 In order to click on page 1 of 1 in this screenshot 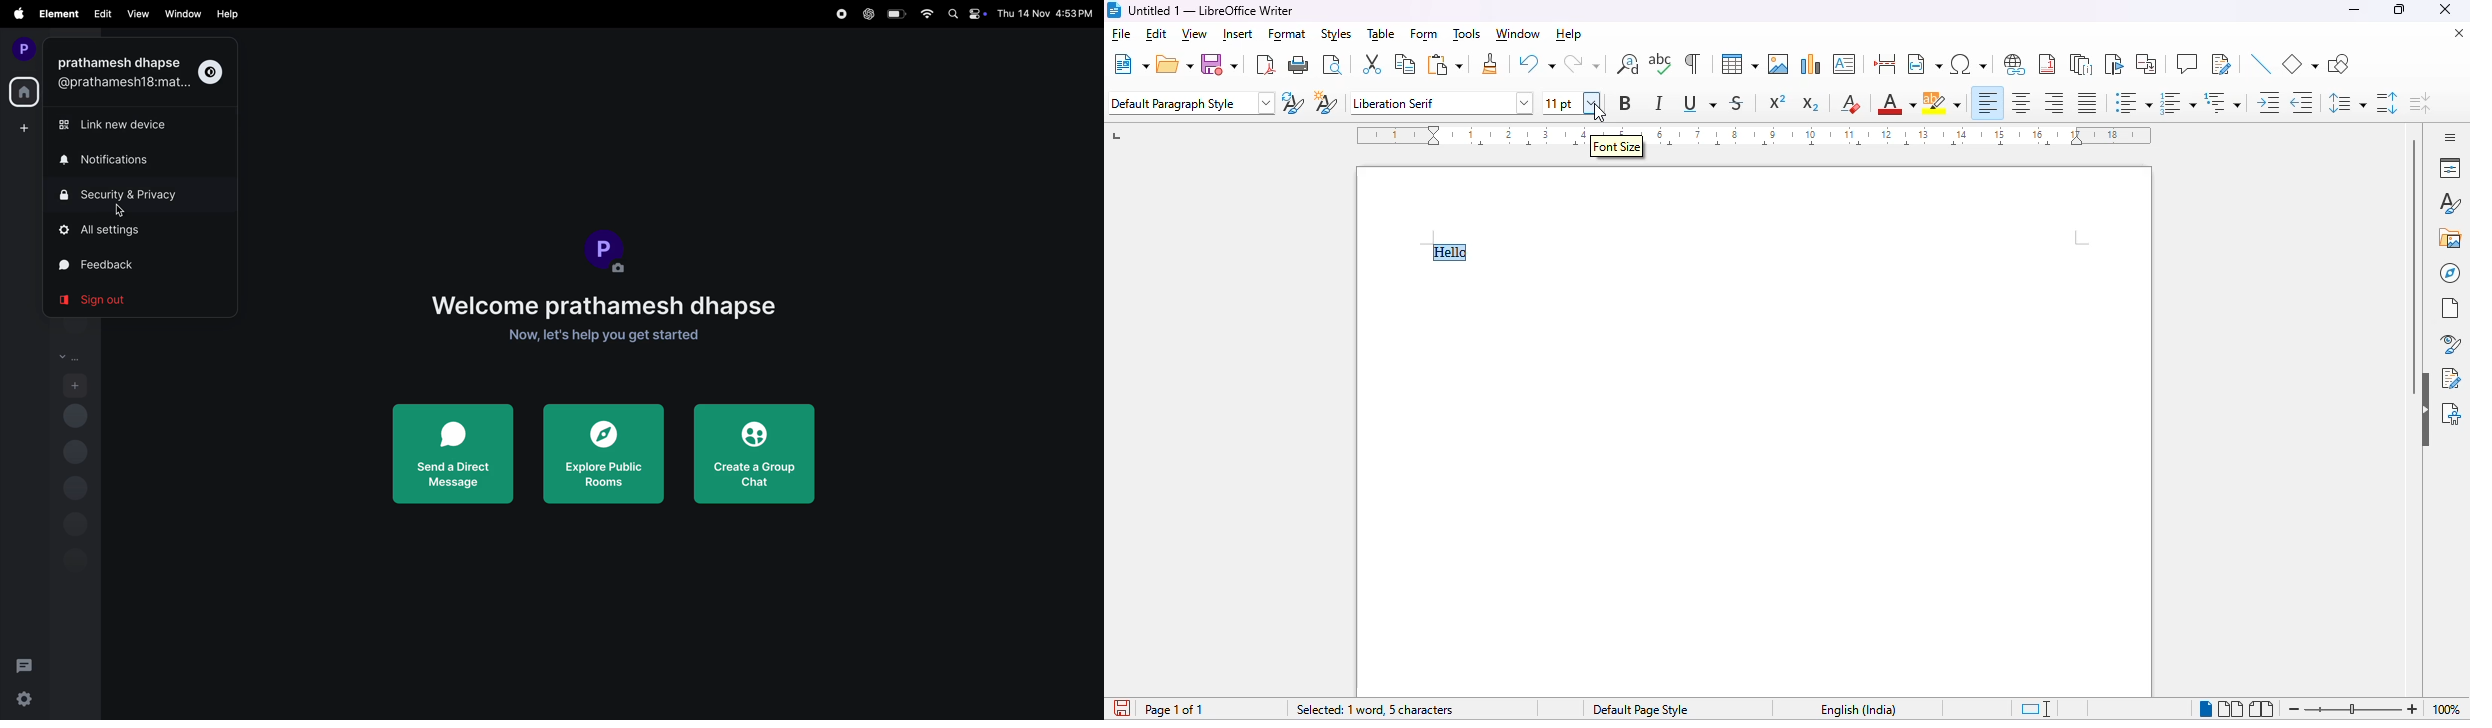, I will do `click(1176, 710)`.